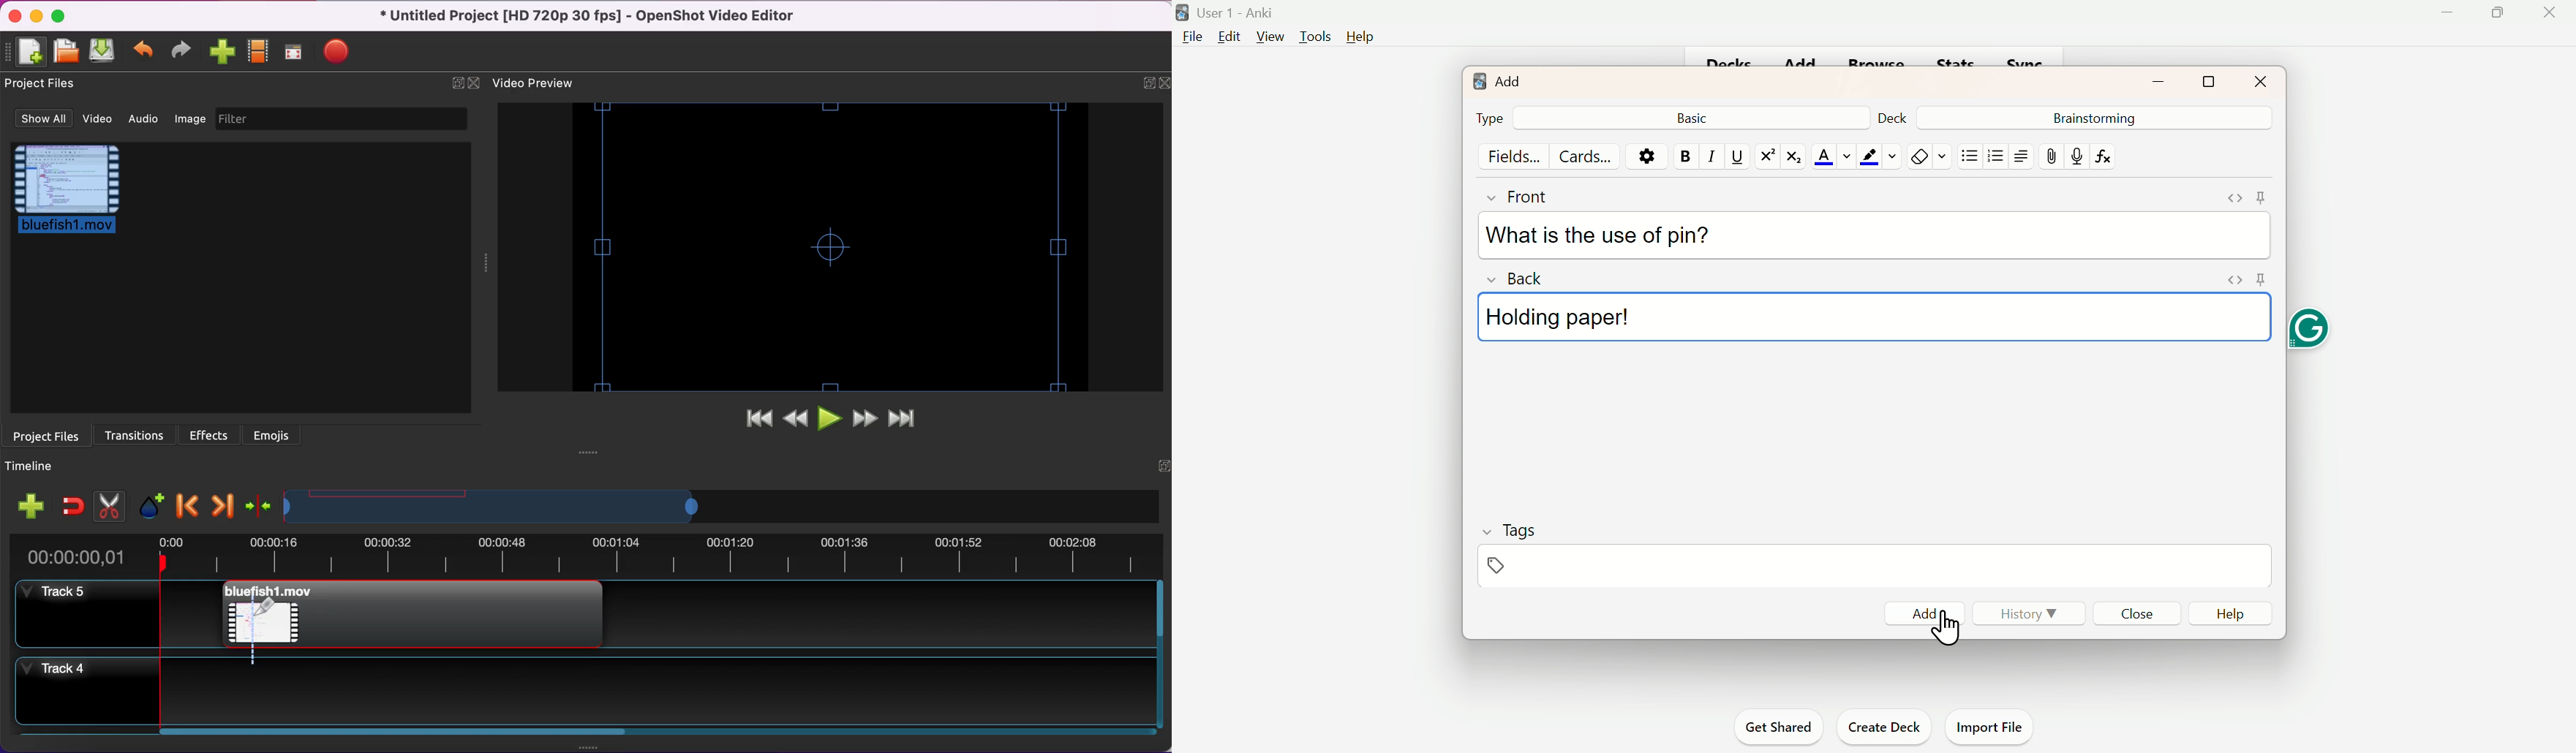 This screenshot has height=756, width=2576. I want to click on Front, so click(1532, 194).